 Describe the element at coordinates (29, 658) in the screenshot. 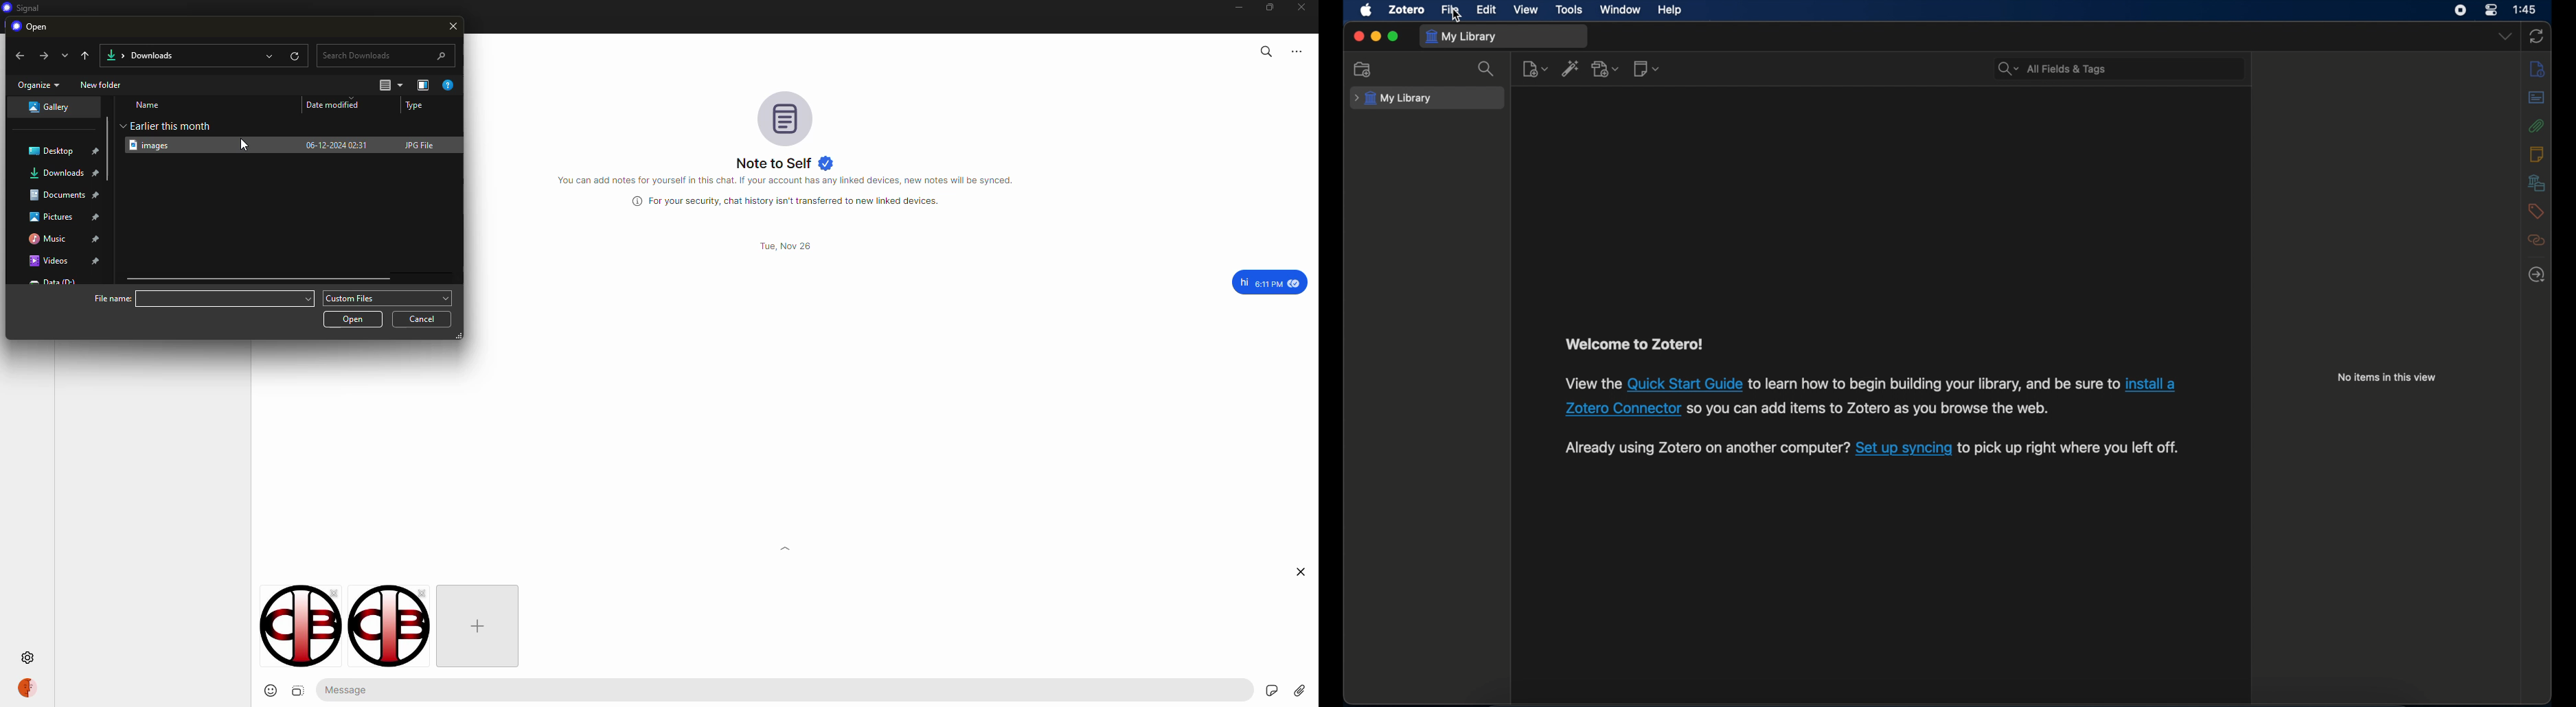

I see `settings` at that location.